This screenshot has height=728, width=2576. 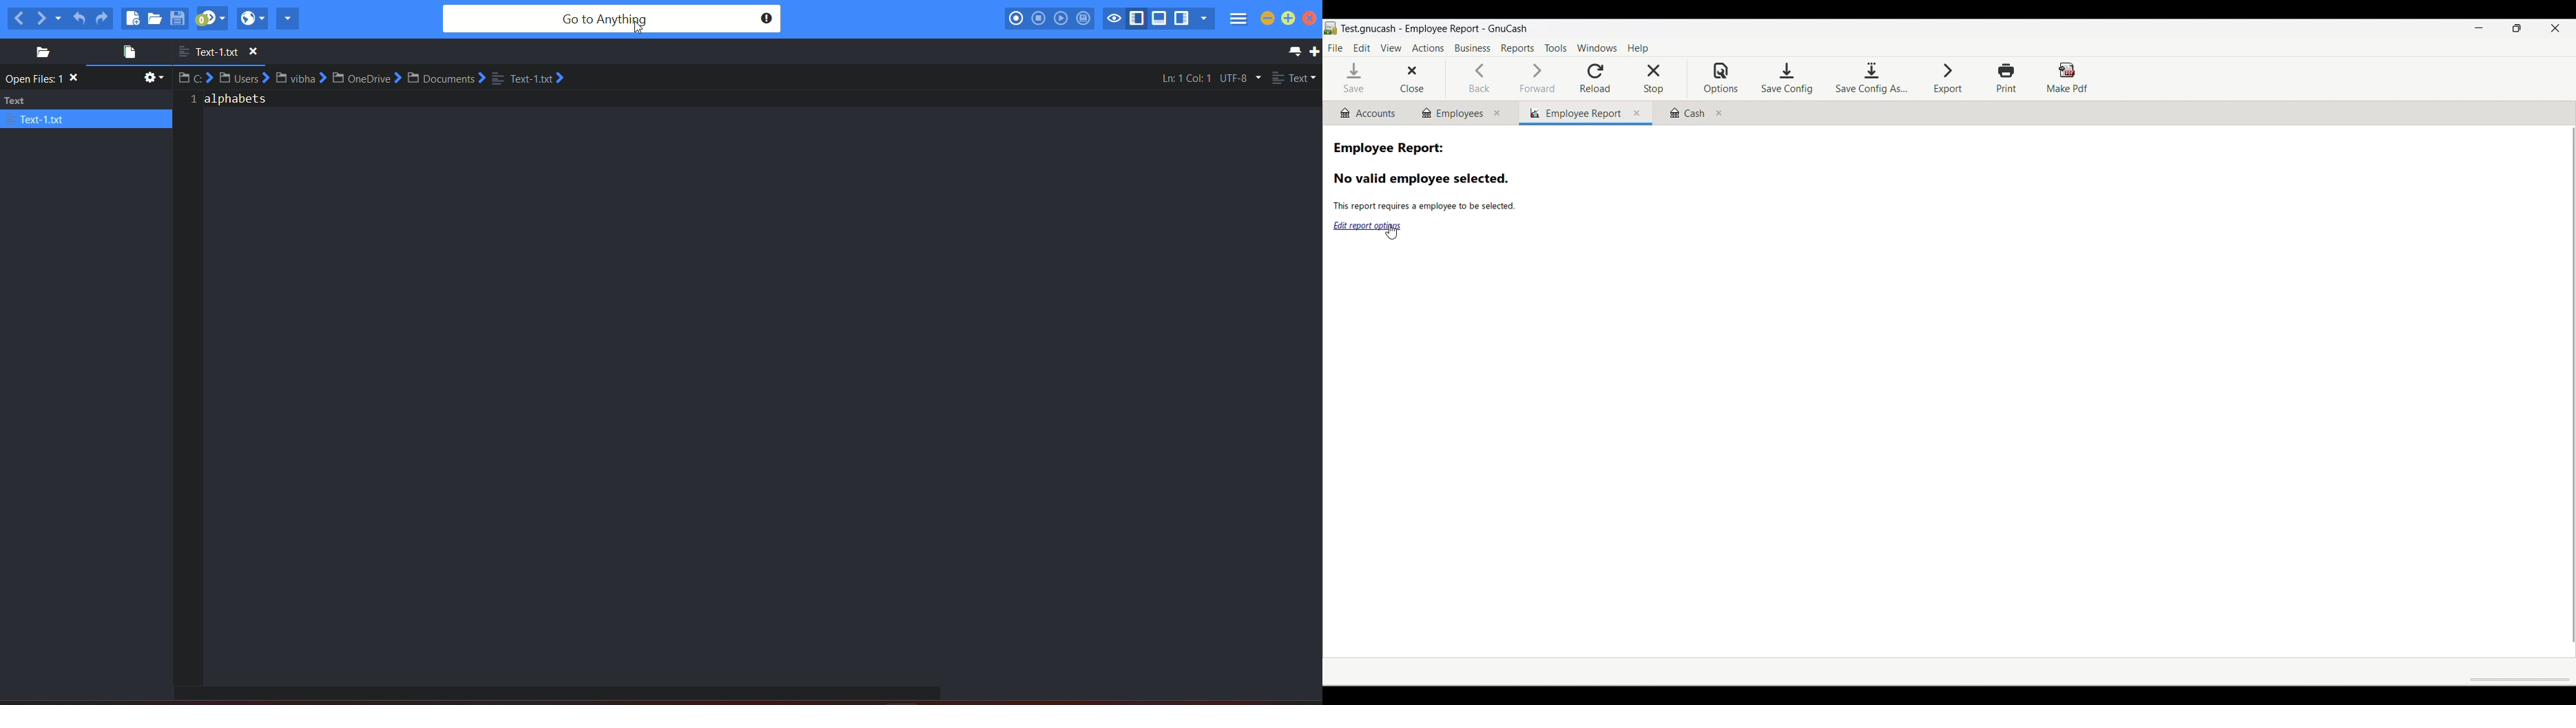 I want to click on Employees tab, so click(x=1465, y=113).